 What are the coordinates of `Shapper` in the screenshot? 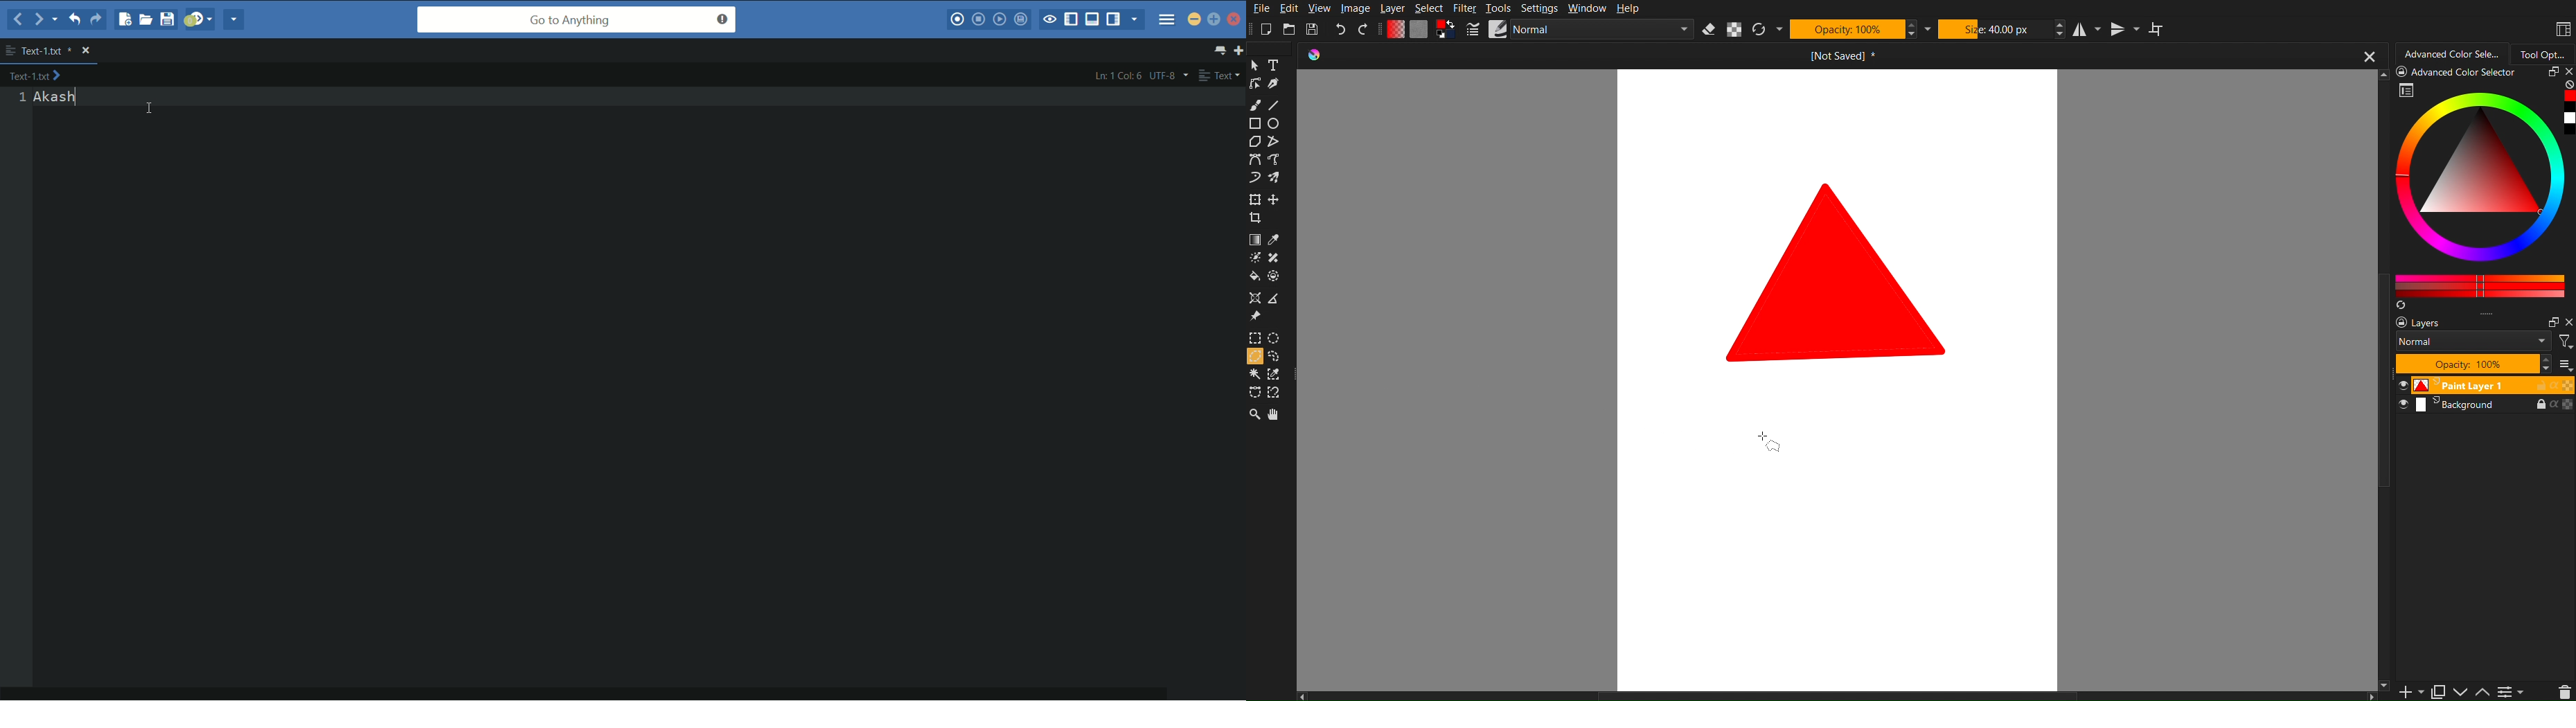 It's located at (1254, 299).